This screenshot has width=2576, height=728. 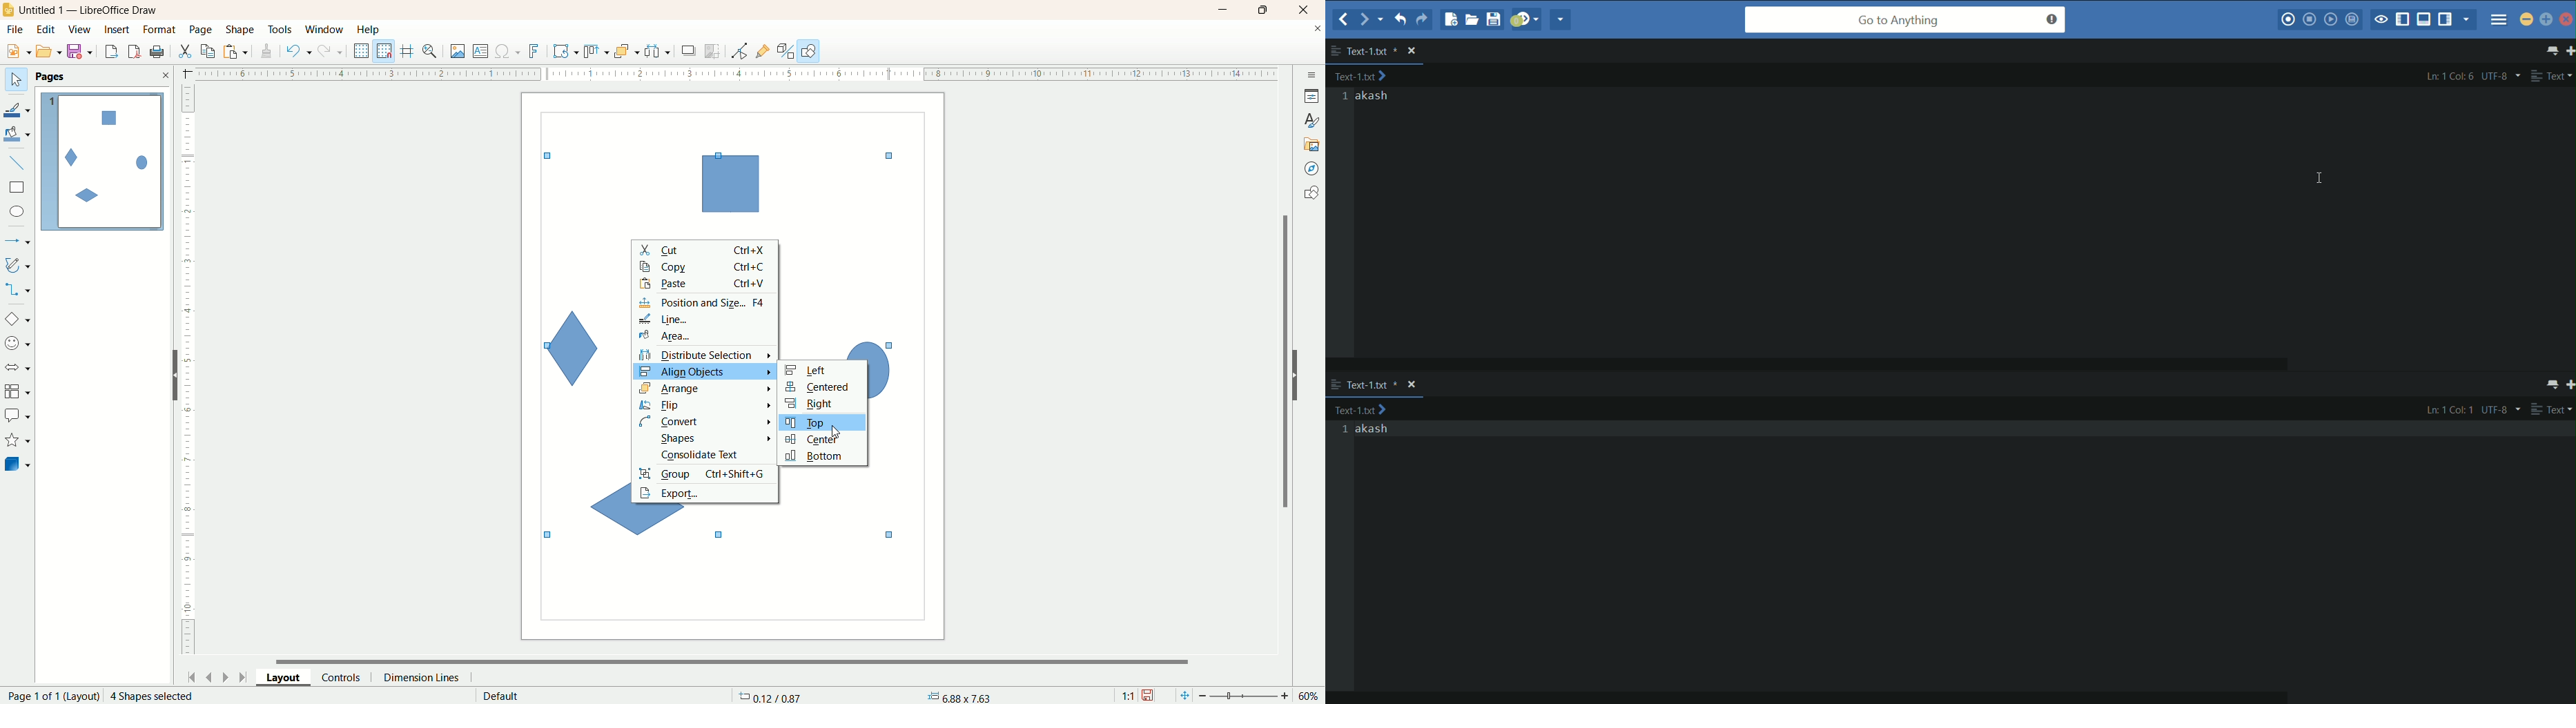 I want to click on distribute selection, so click(x=705, y=355).